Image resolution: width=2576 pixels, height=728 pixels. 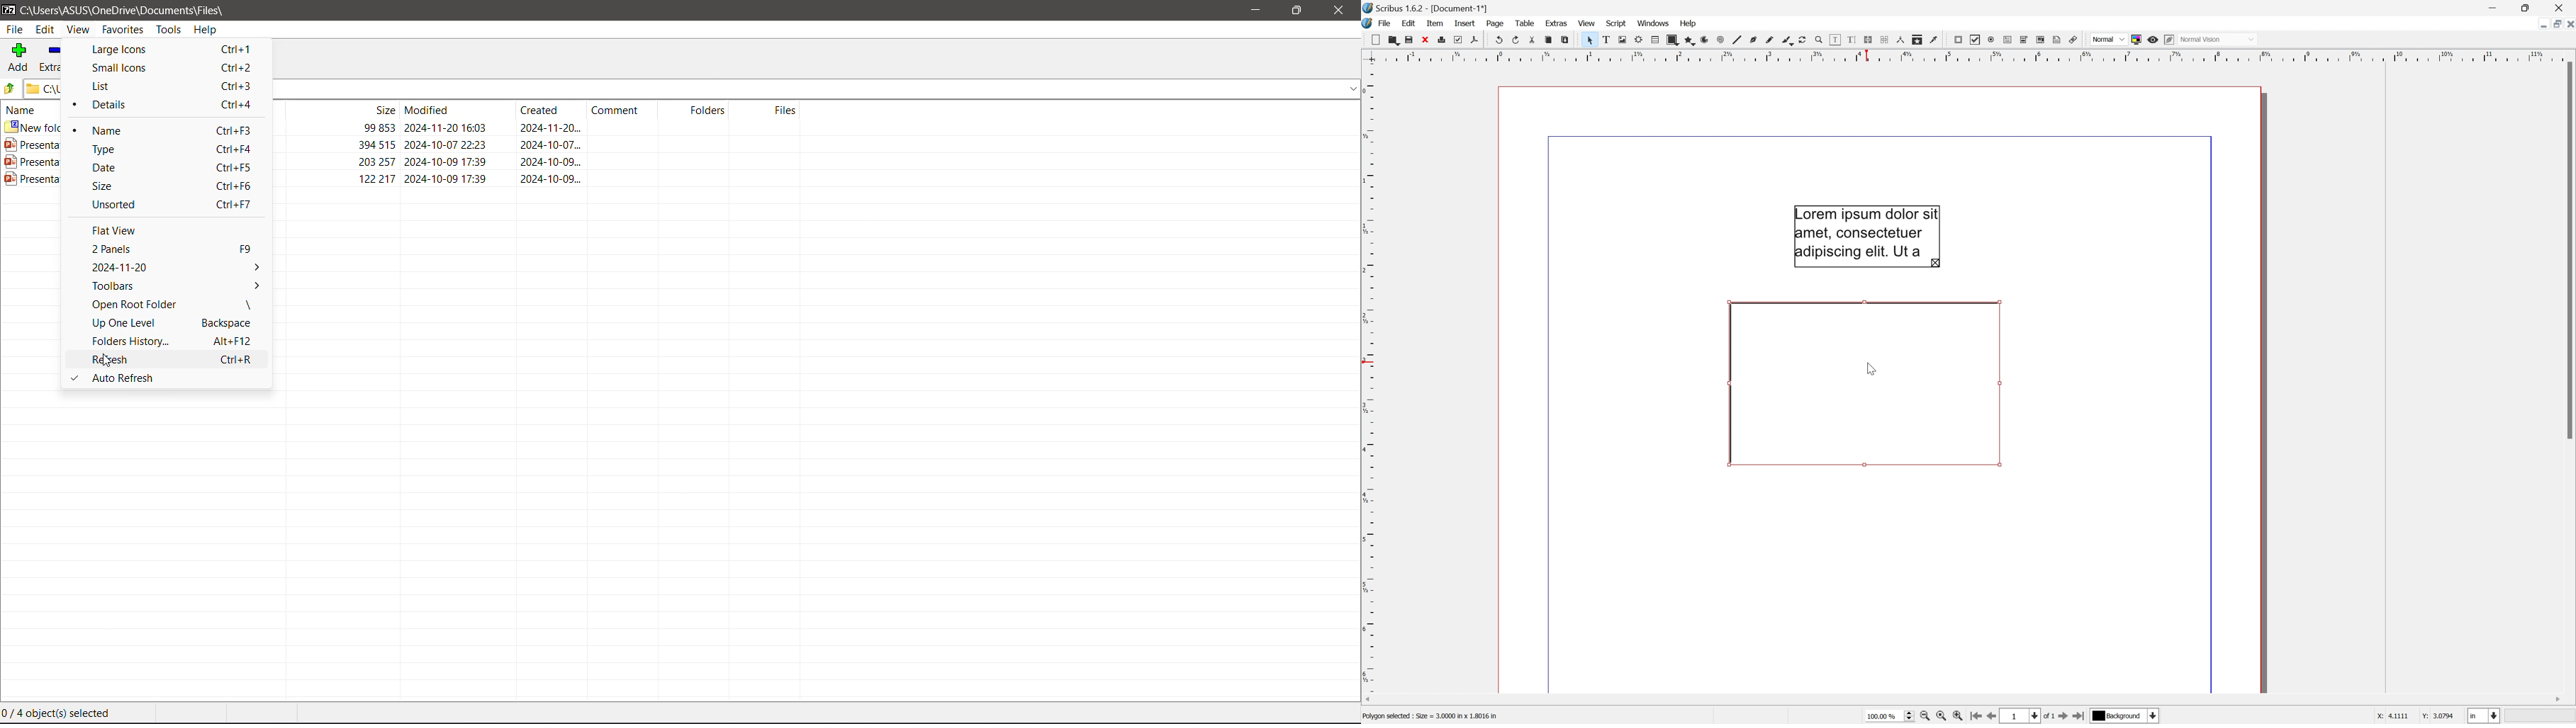 What do you see at coordinates (45, 89) in the screenshot?
I see `folder address` at bounding box center [45, 89].